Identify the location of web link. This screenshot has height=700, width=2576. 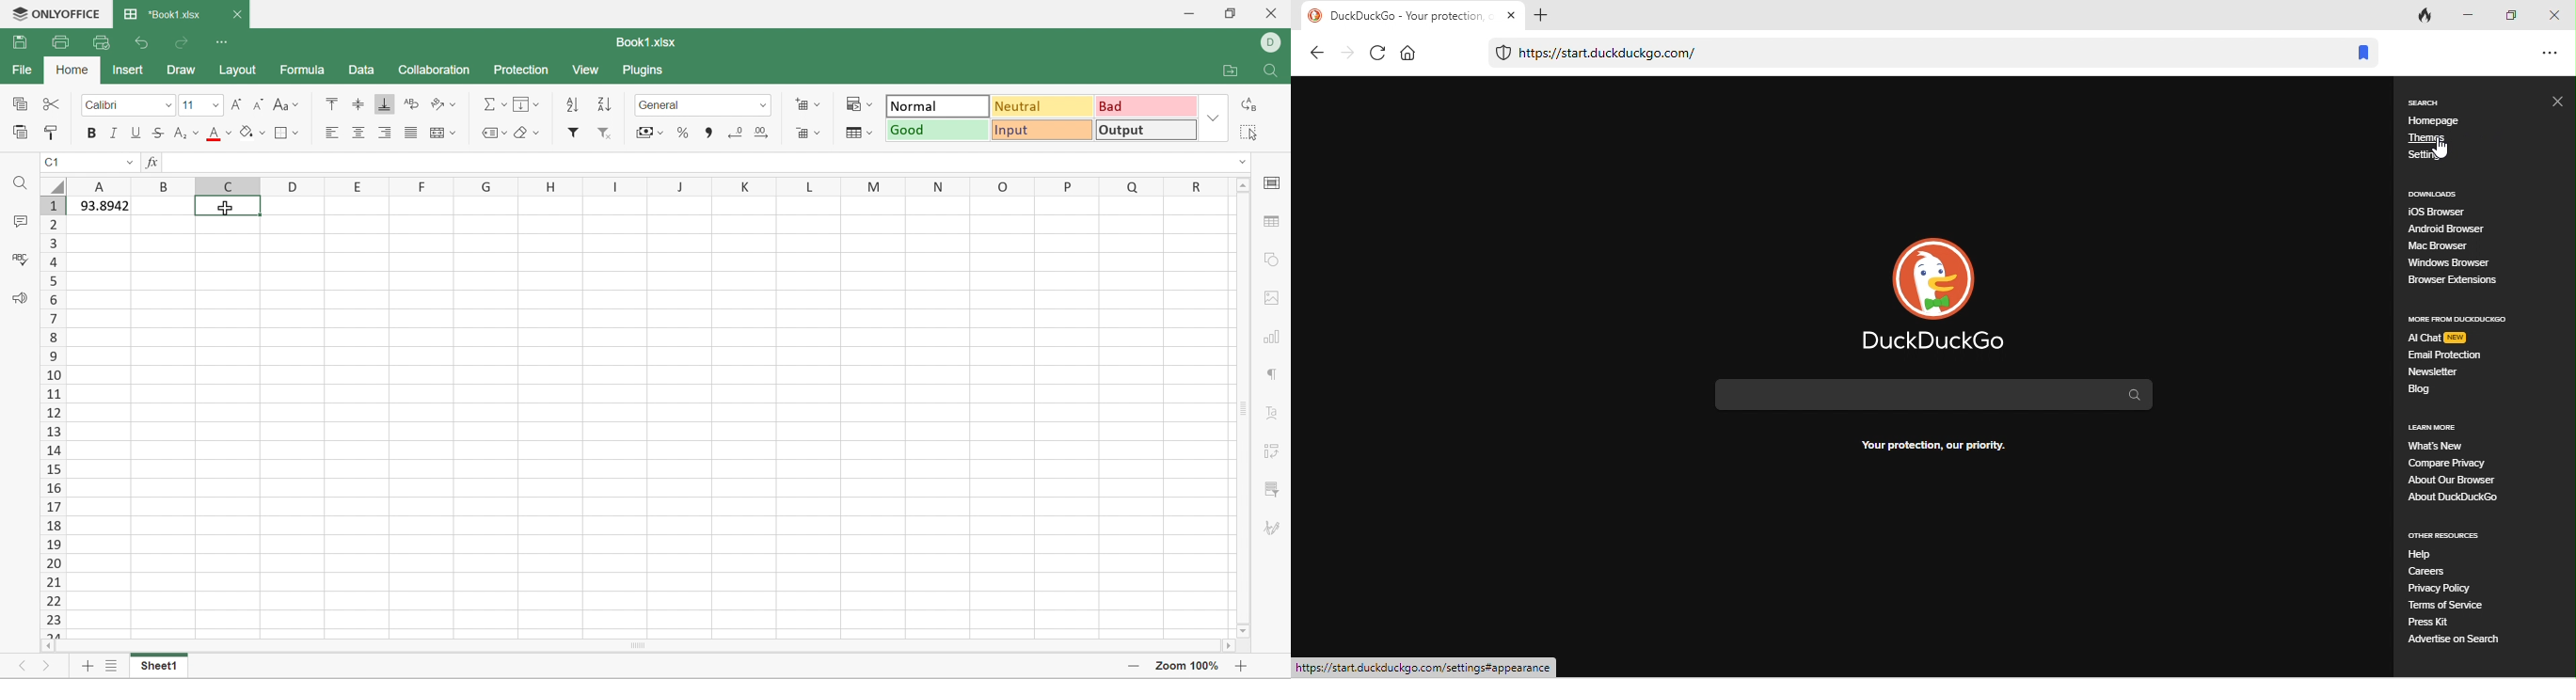
(1432, 665).